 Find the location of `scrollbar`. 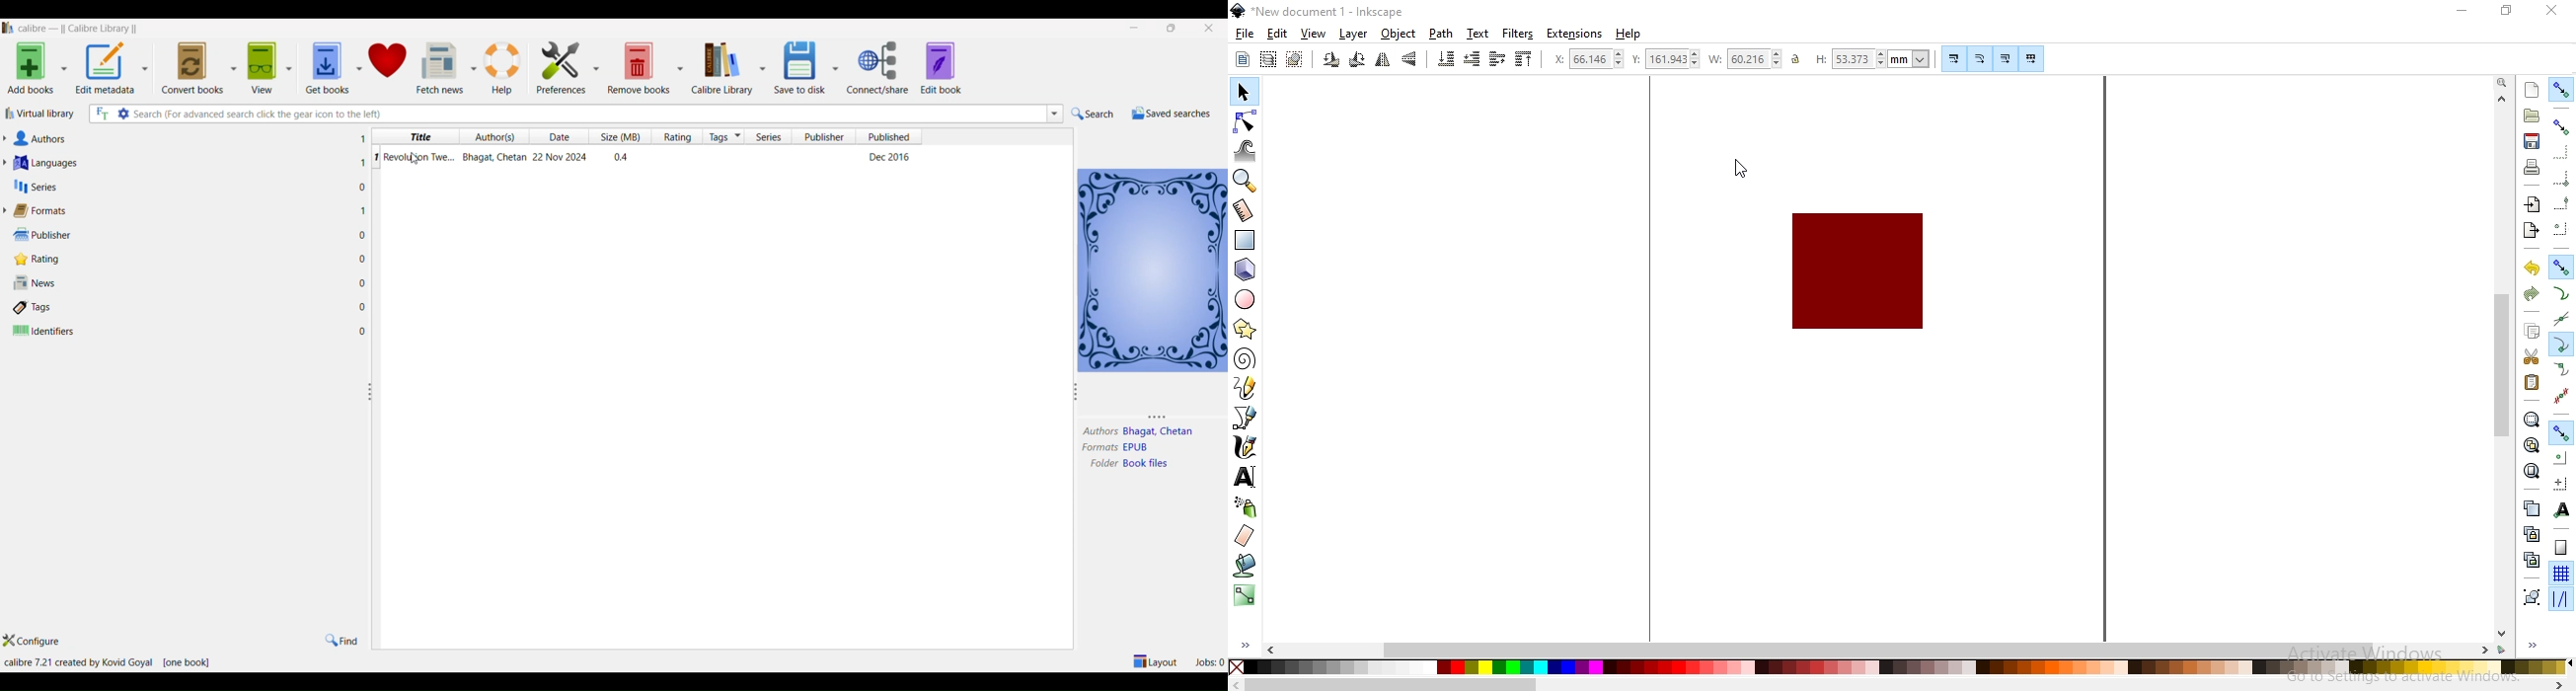

scrollbar is located at coordinates (2502, 363).